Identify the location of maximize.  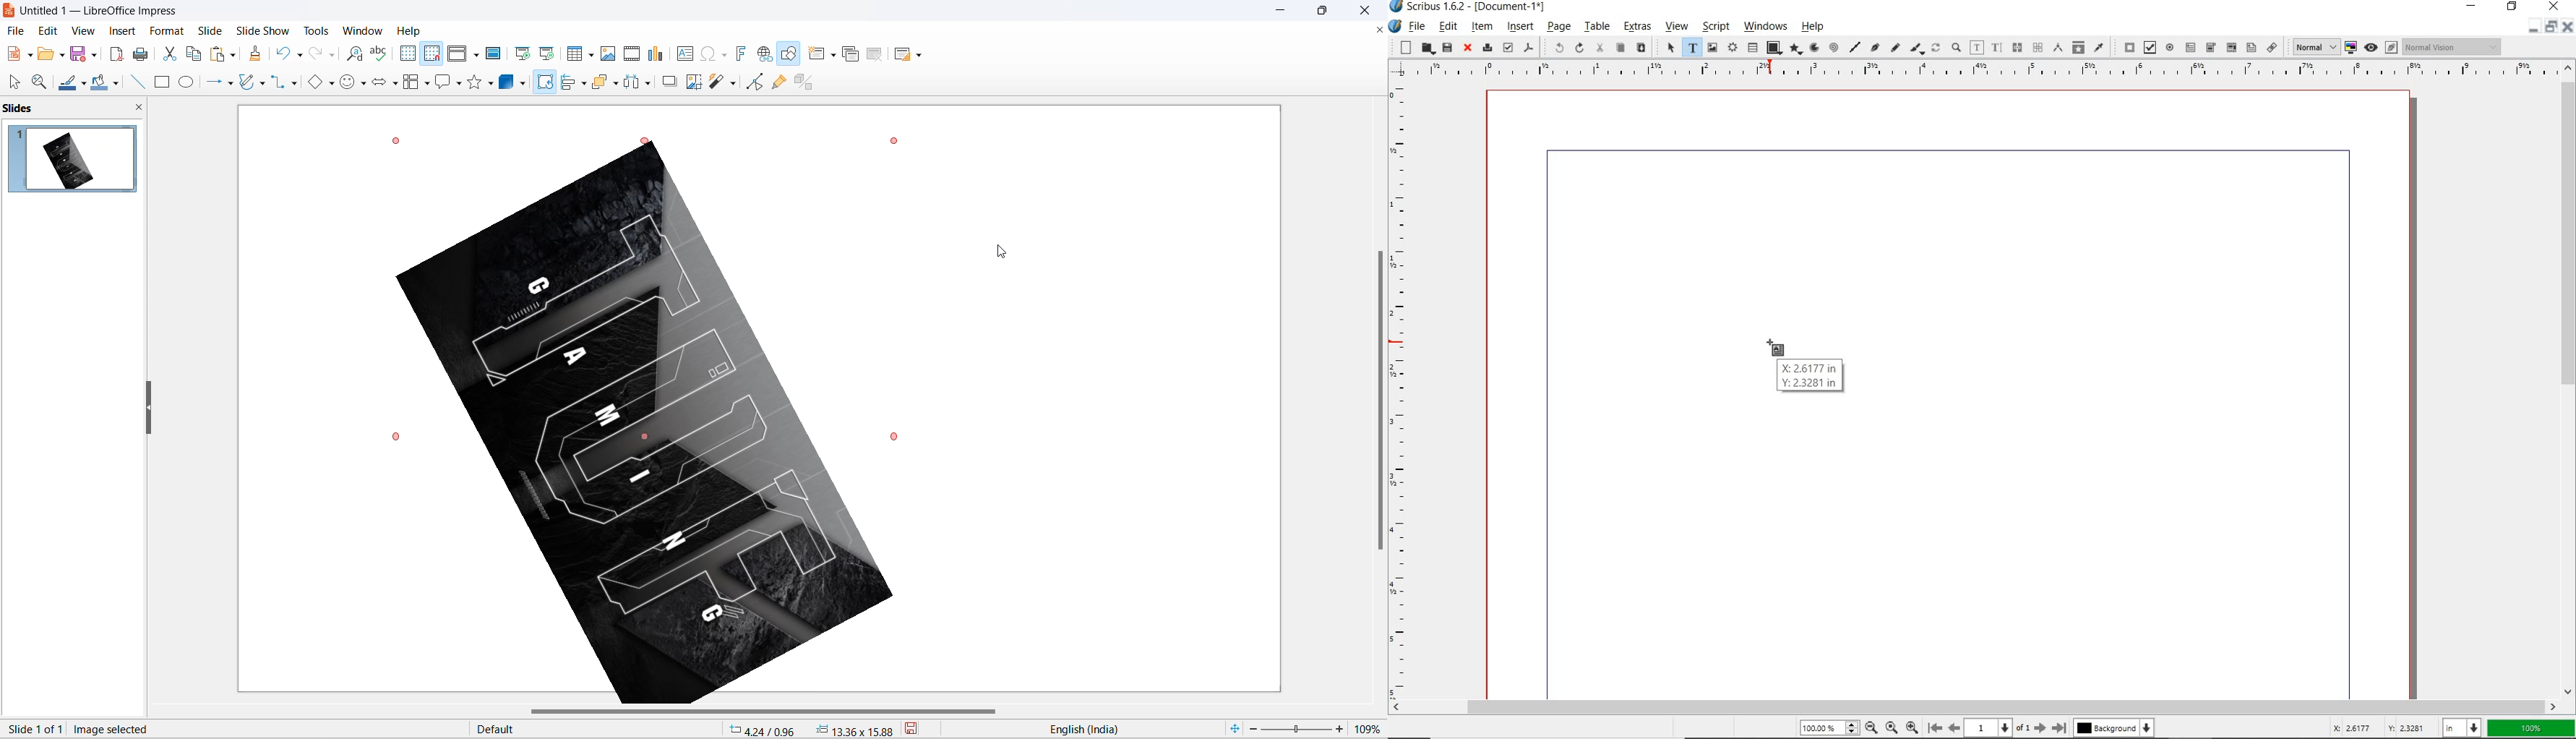
(1328, 13).